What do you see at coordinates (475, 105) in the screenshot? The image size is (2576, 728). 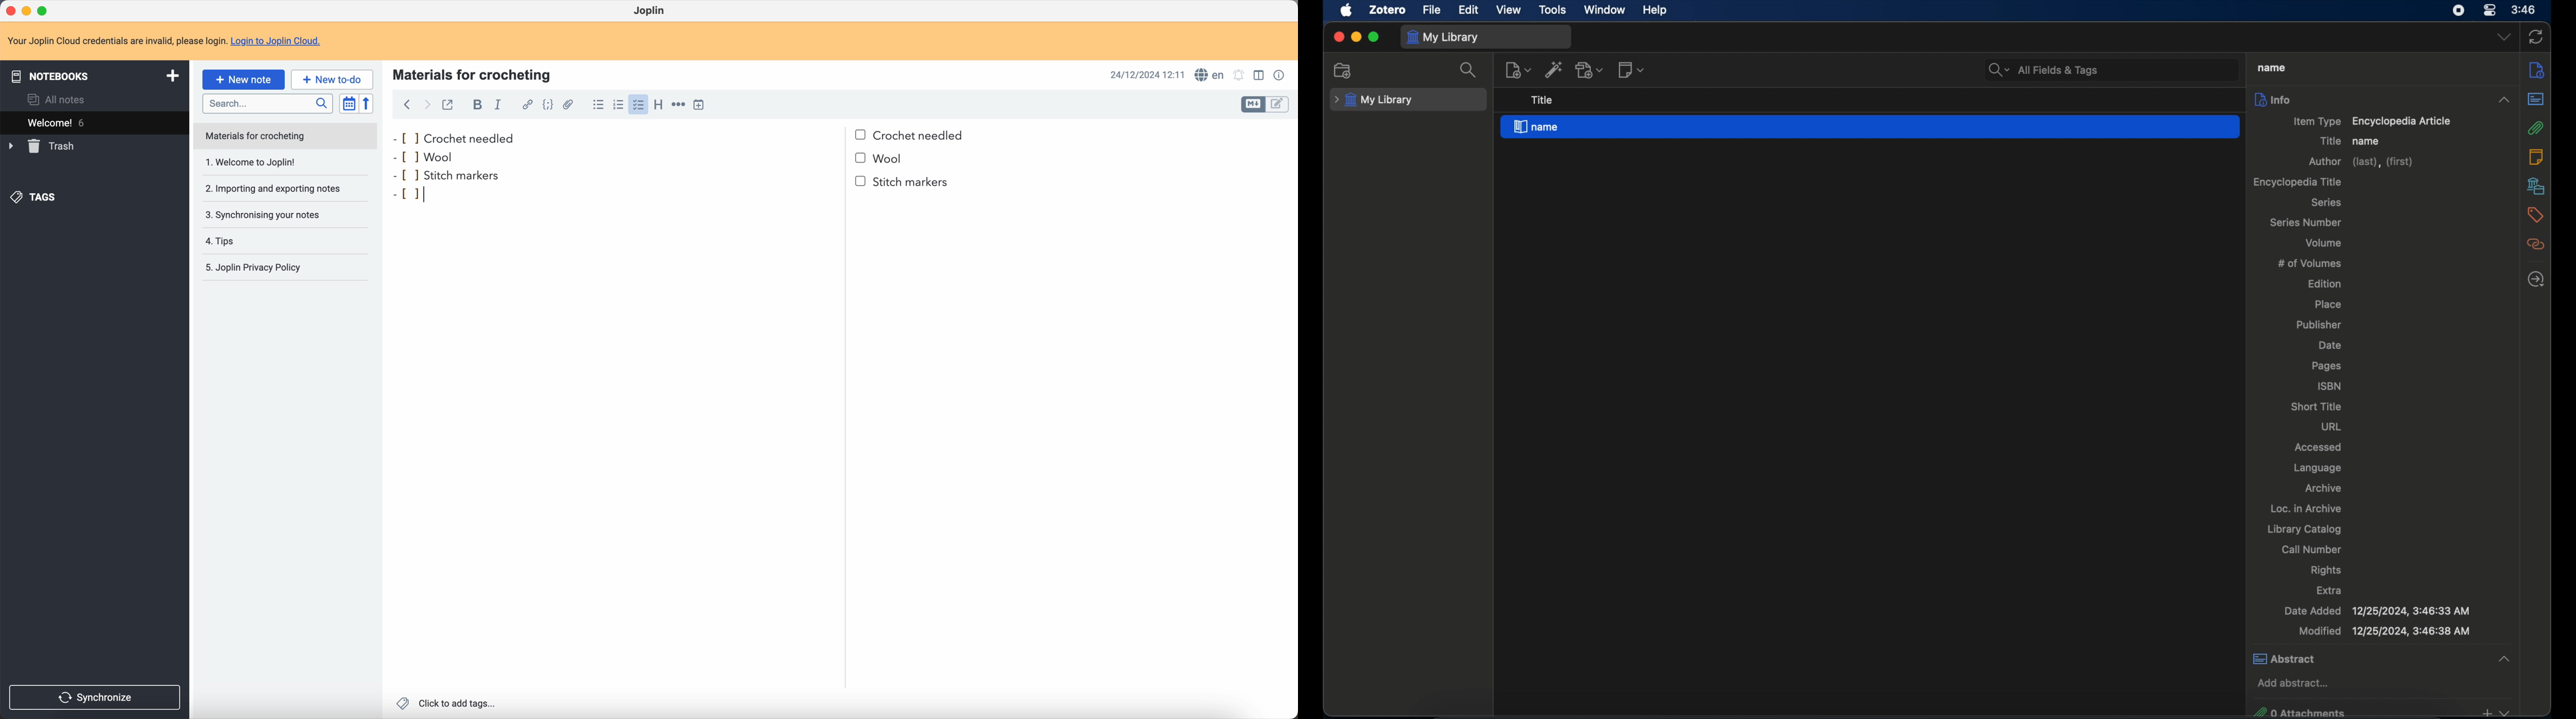 I see `bold` at bounding box center [475, 105].